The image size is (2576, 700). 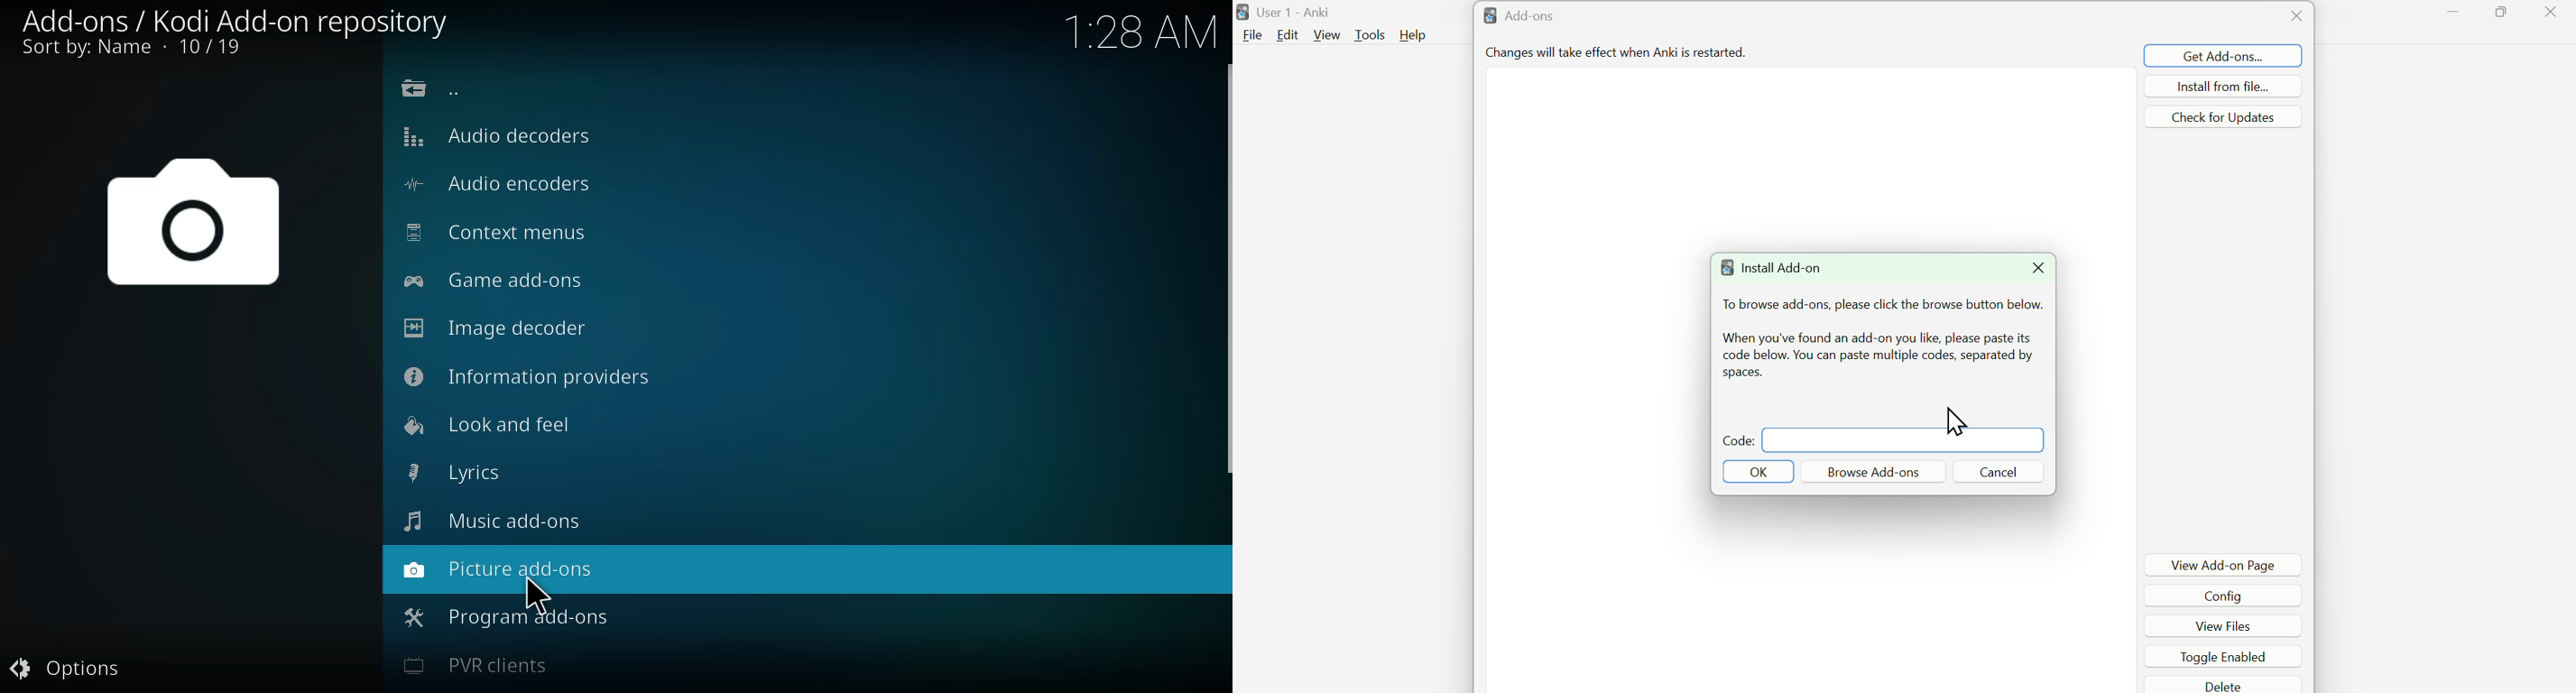 I want to click on look and feel, so click(x=494, y=423).